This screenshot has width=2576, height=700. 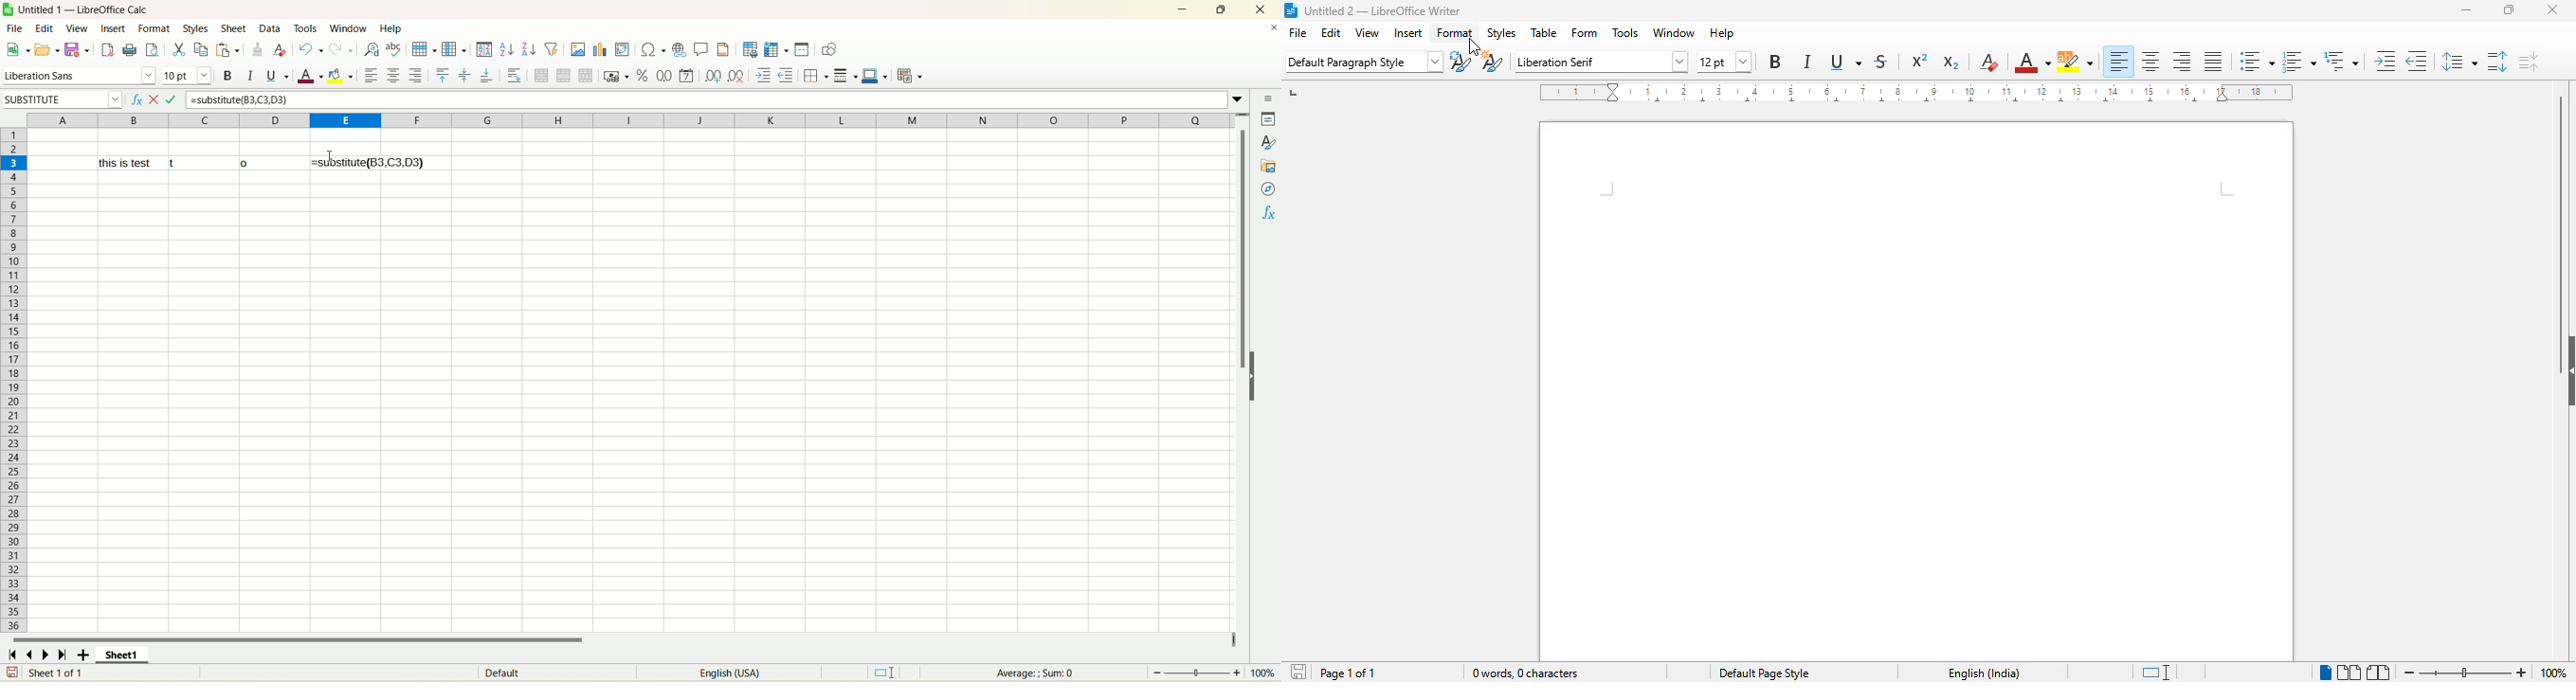 I want to click on close, so click(x=1258, y=9).